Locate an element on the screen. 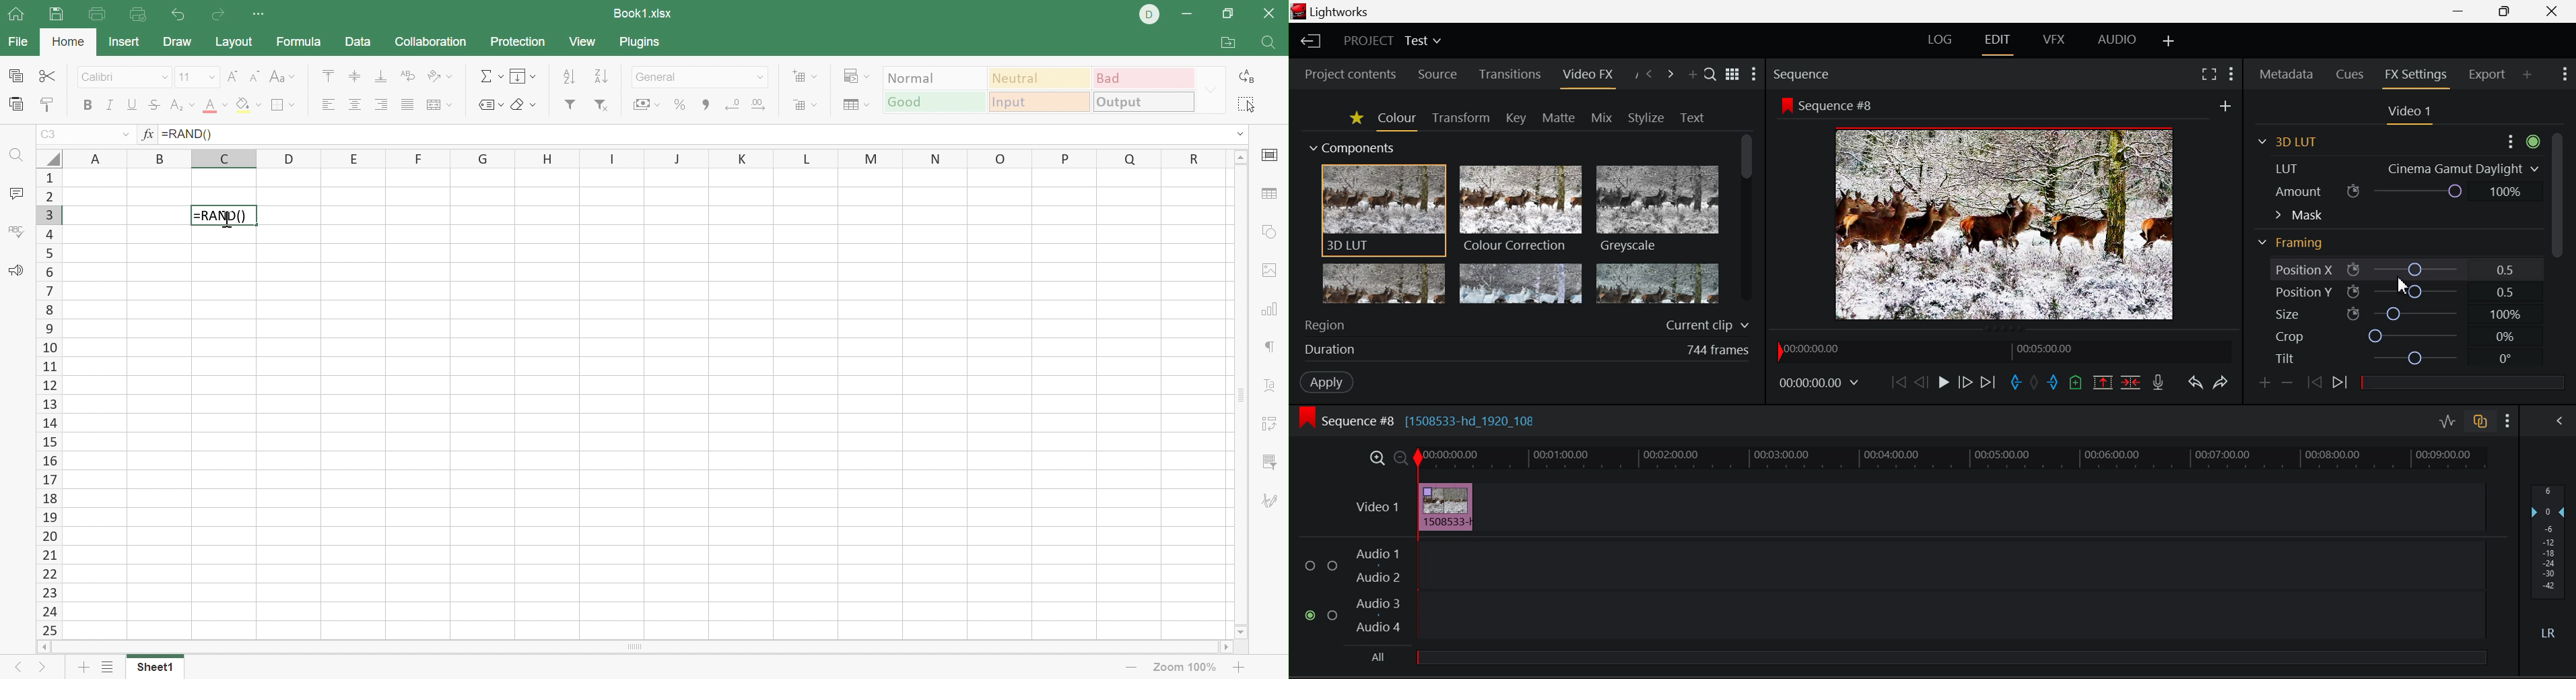 The height and width of the screenshot is (700, 2576). Align top is located at coordinates (329, 75).